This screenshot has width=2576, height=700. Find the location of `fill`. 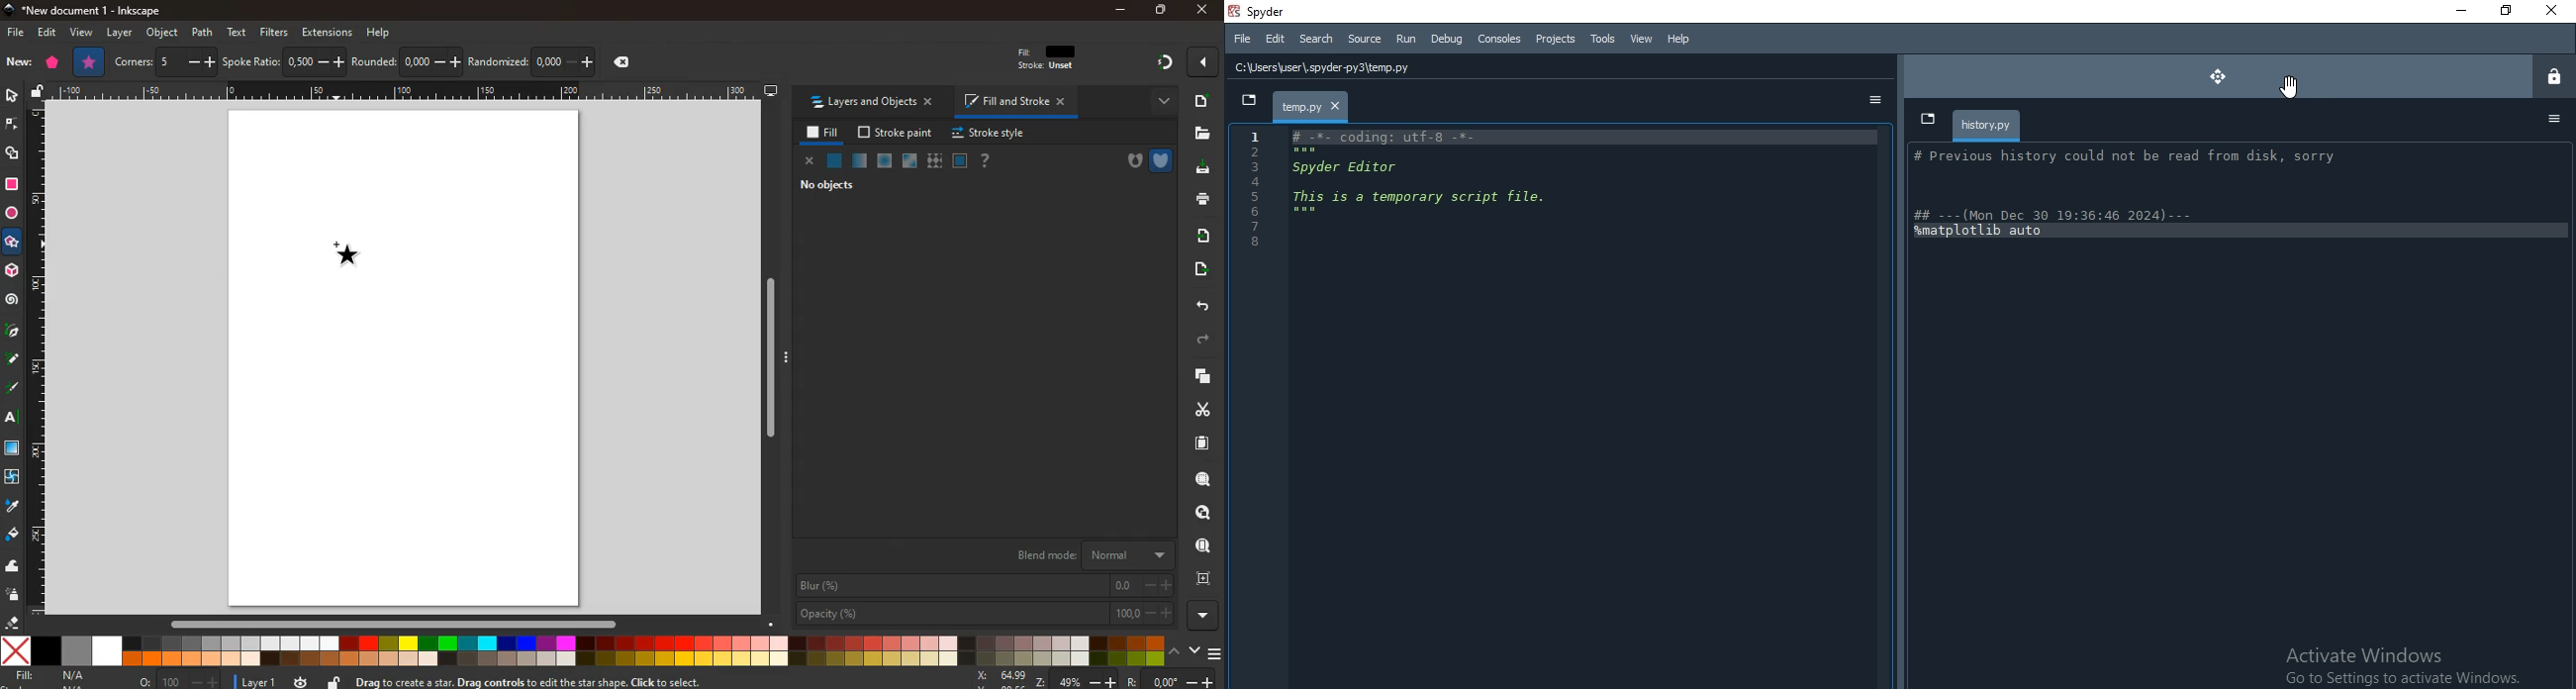

fill is located at coordinates (822, 133).